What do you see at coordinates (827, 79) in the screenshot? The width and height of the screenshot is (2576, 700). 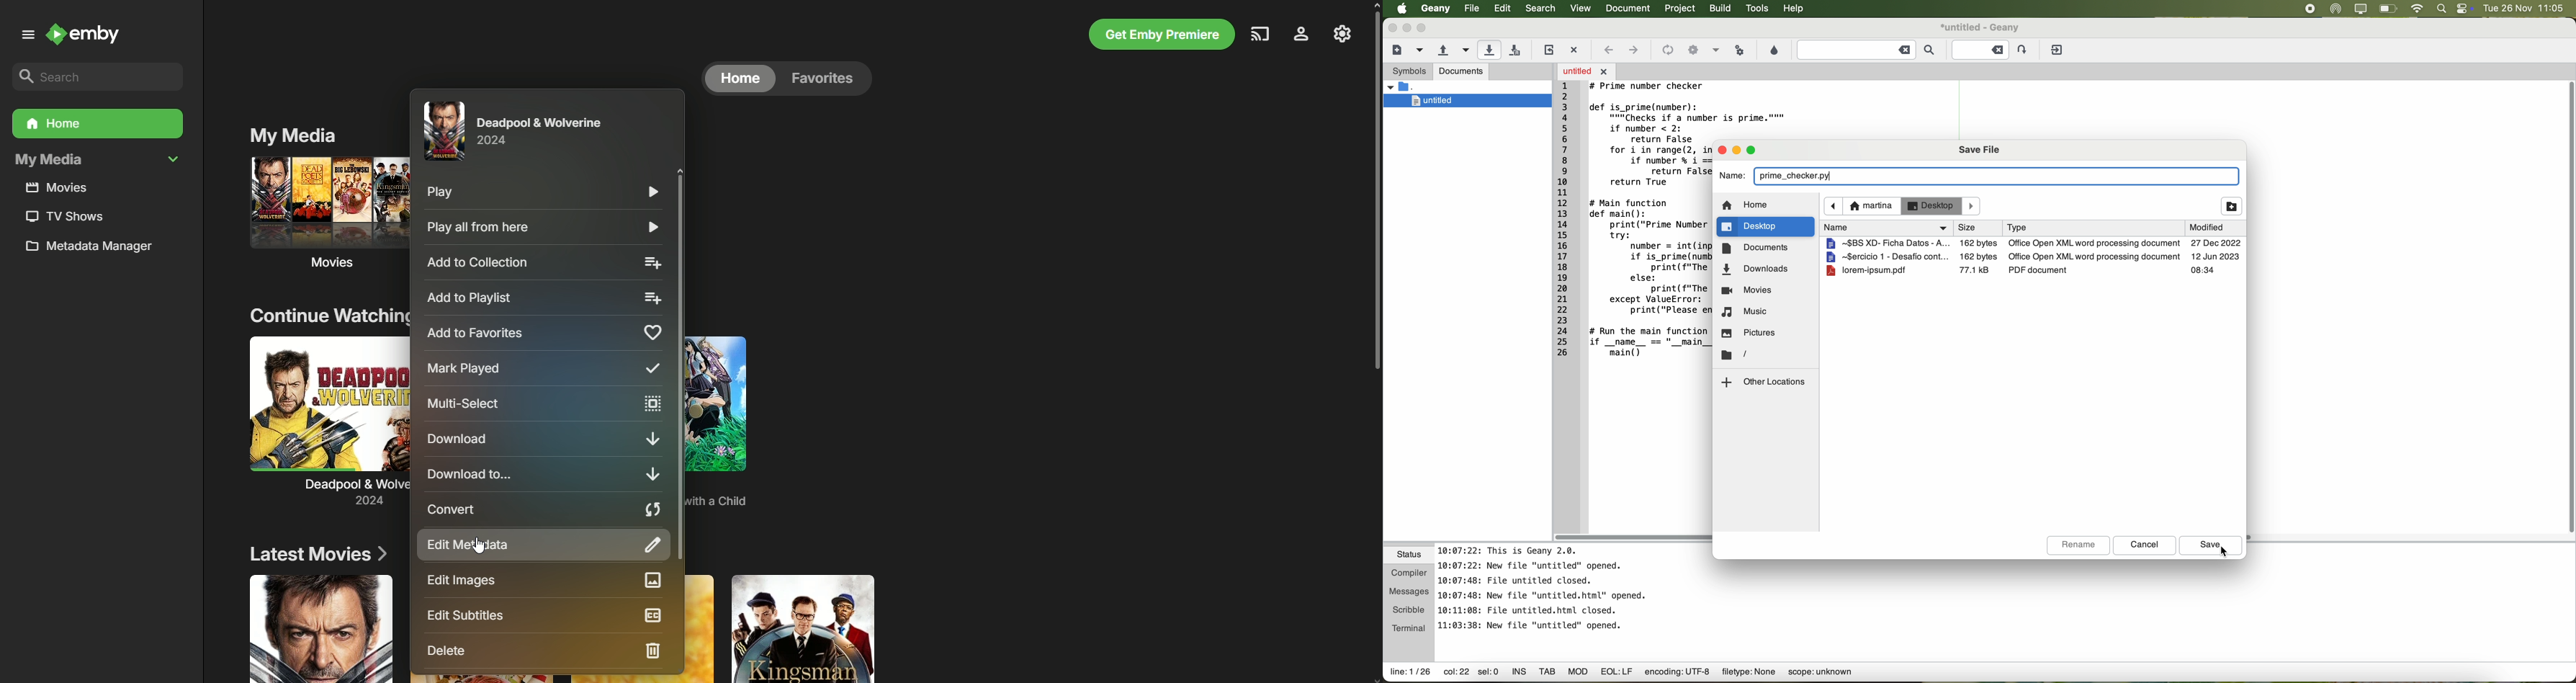 I see `Favorites` at bounding box center [827, 79].